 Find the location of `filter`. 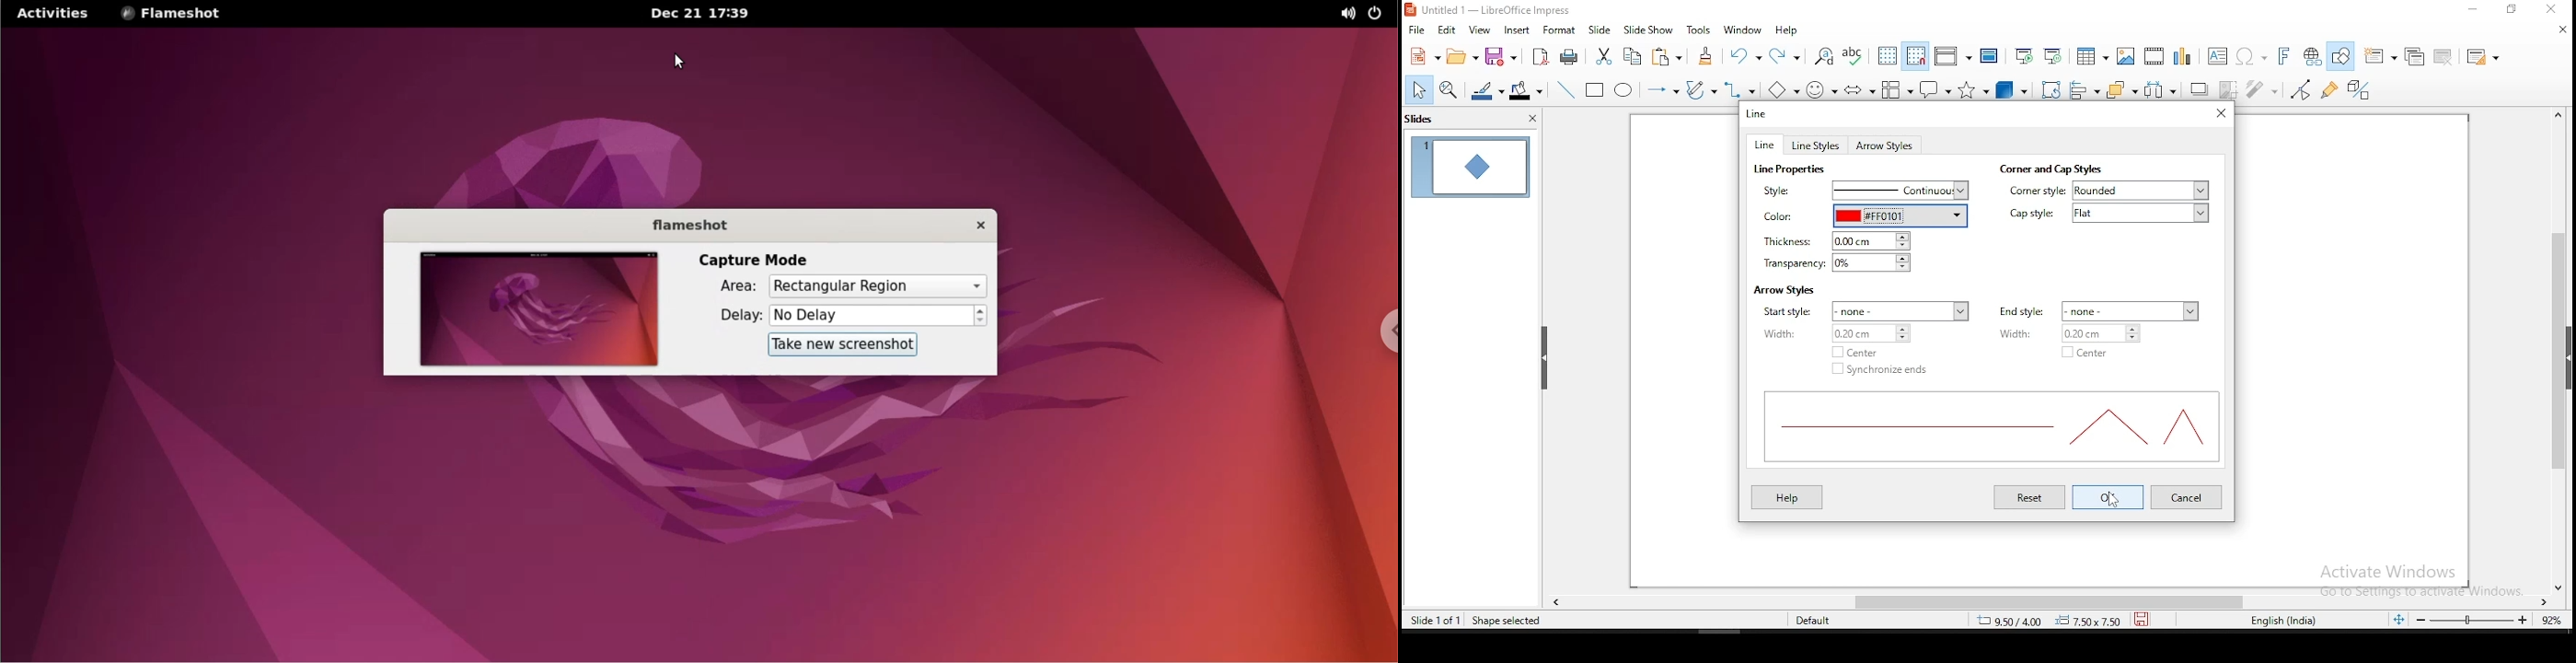

filter is located at coordinates (2264, 90).